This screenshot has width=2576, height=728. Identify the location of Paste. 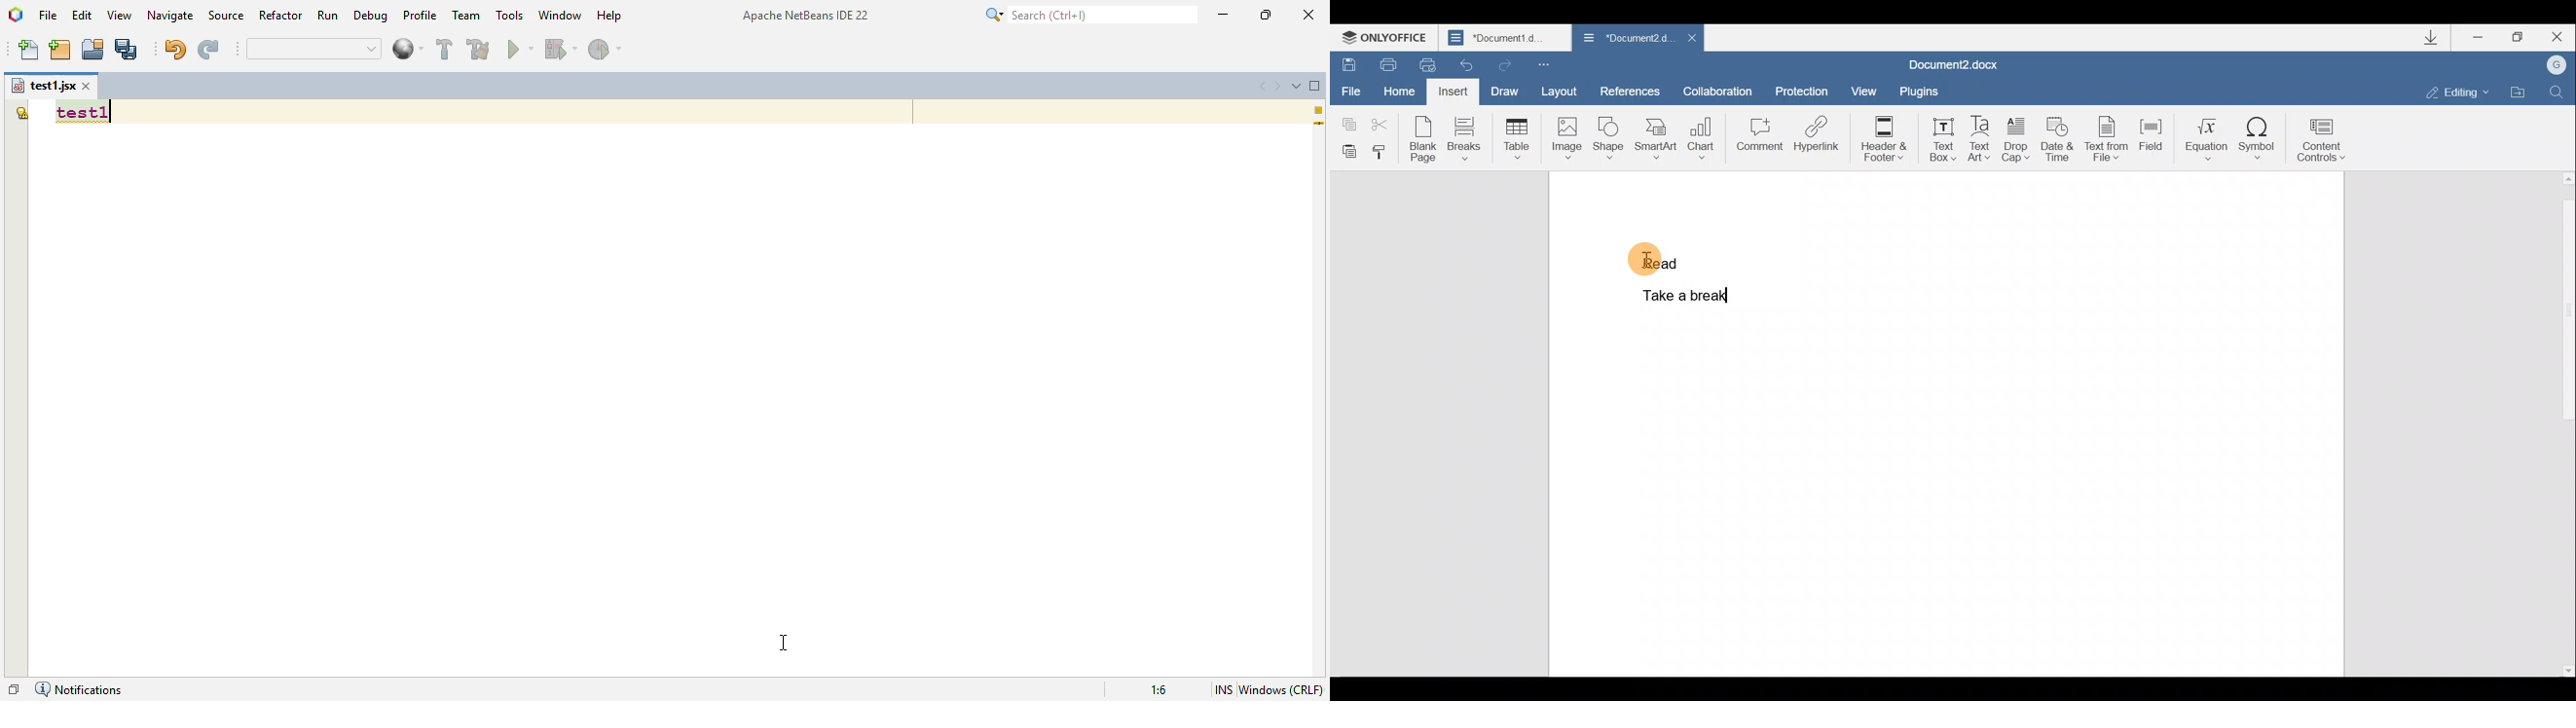
(1347, 151).